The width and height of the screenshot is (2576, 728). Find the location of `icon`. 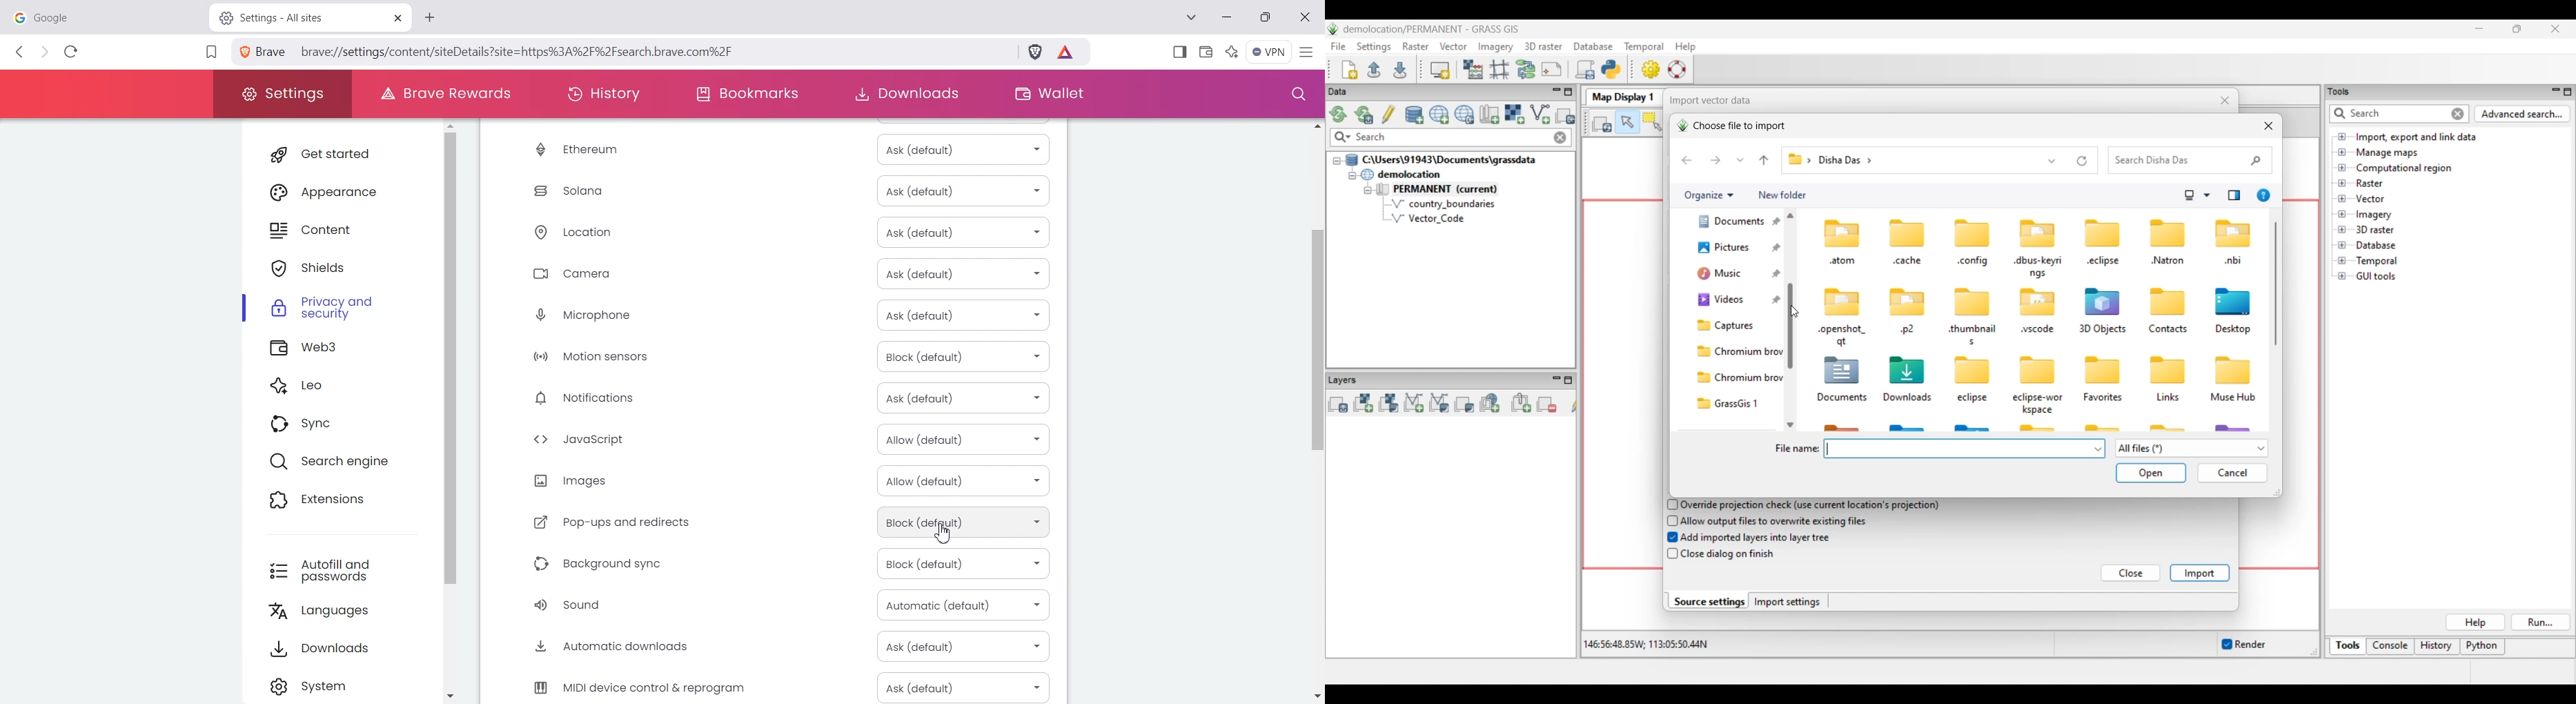

icon is located at coordinates (1968, 371).